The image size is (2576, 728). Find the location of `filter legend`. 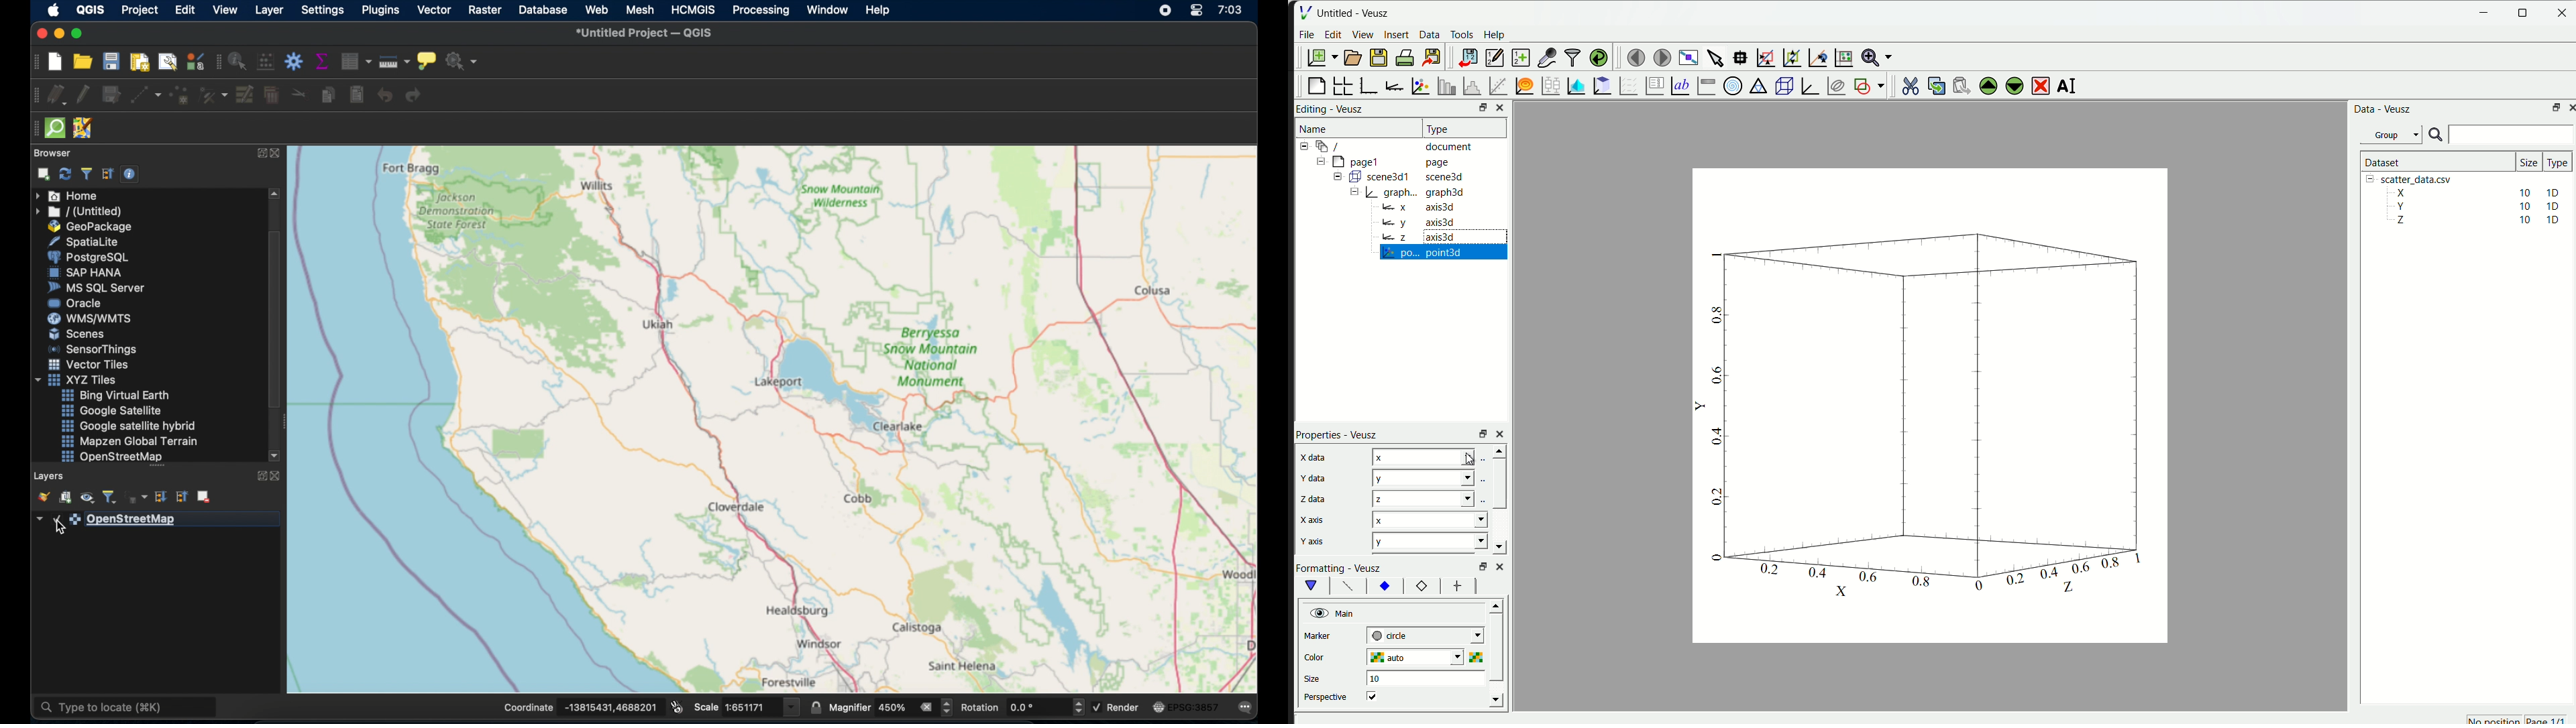

filter legend is located at coordinates (109, 497).